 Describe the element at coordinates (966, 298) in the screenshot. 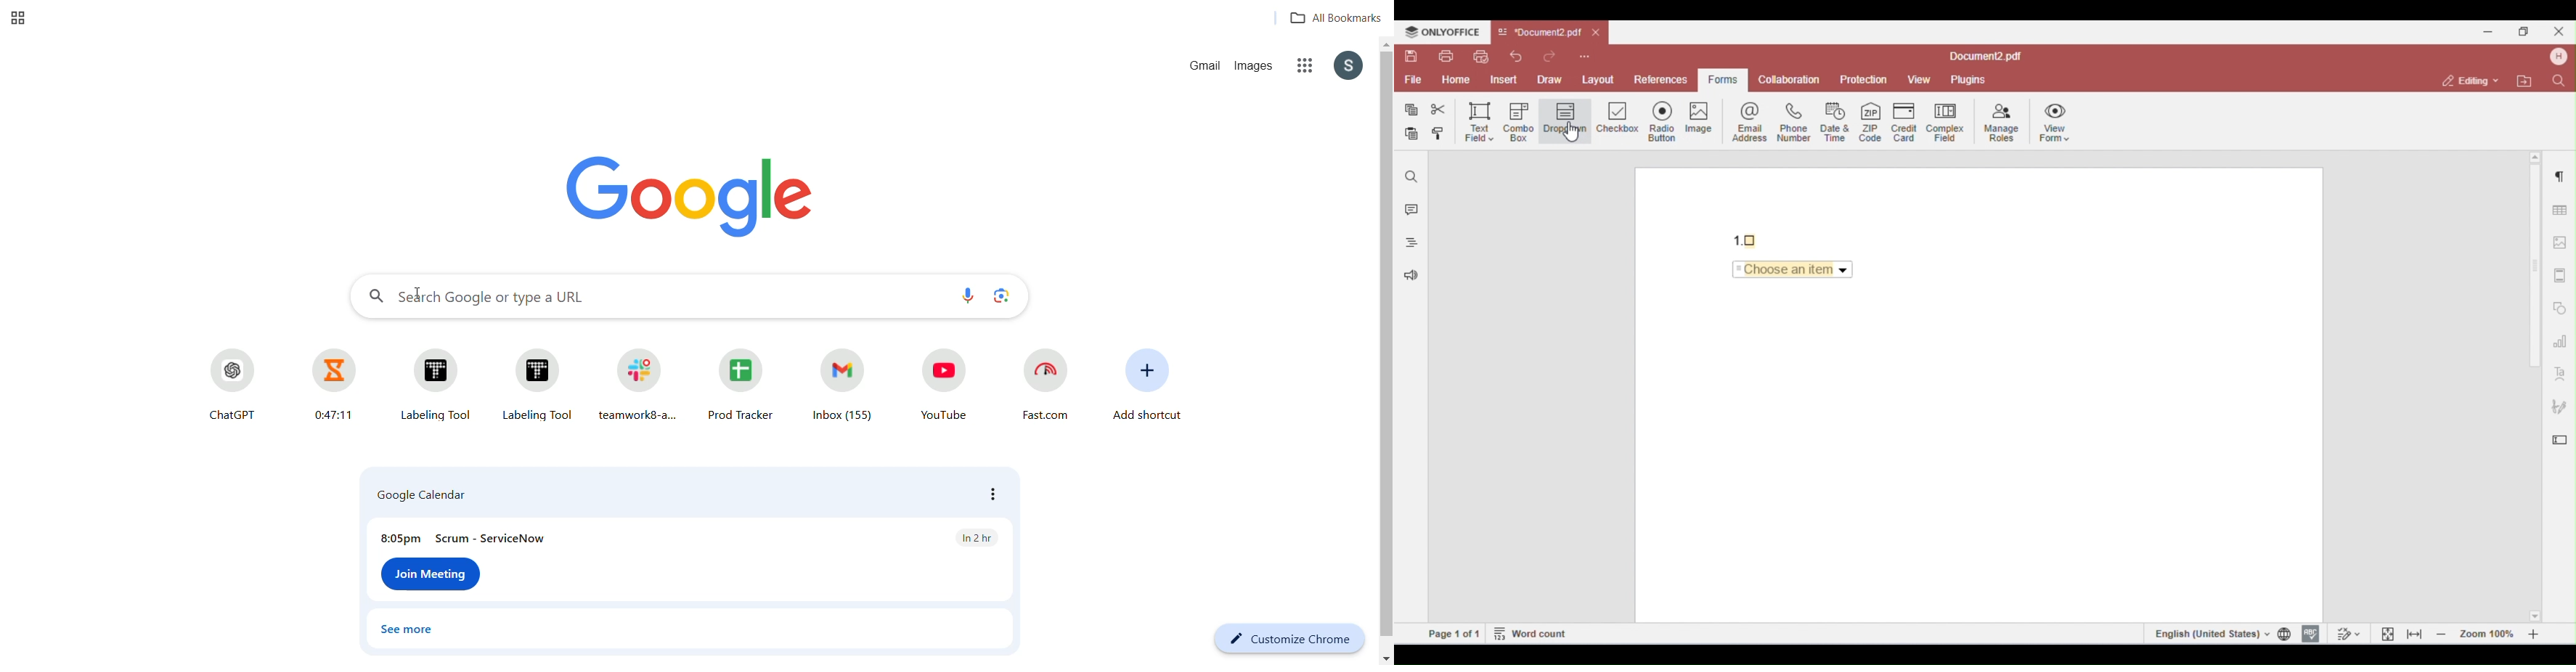

I see `voice search` at that location.